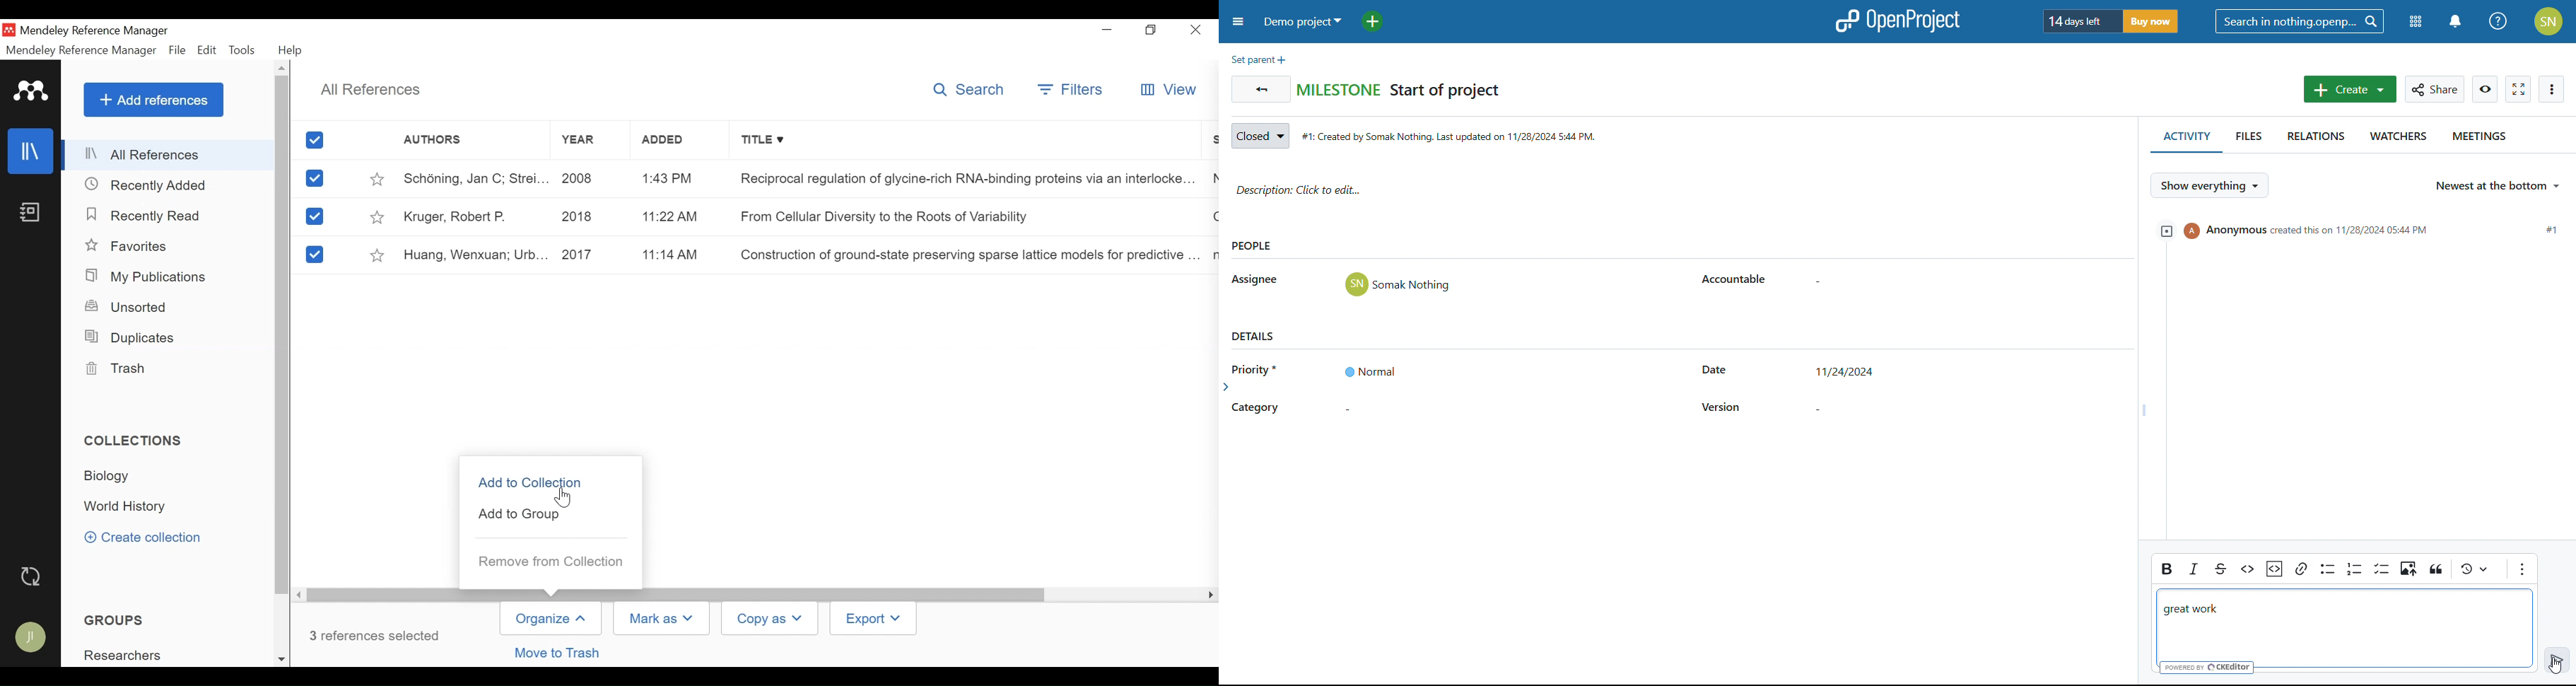  What do you see at coordinates (130, 246) in the screenshot?
I see `Favorites` at bounding box center [130, 246].